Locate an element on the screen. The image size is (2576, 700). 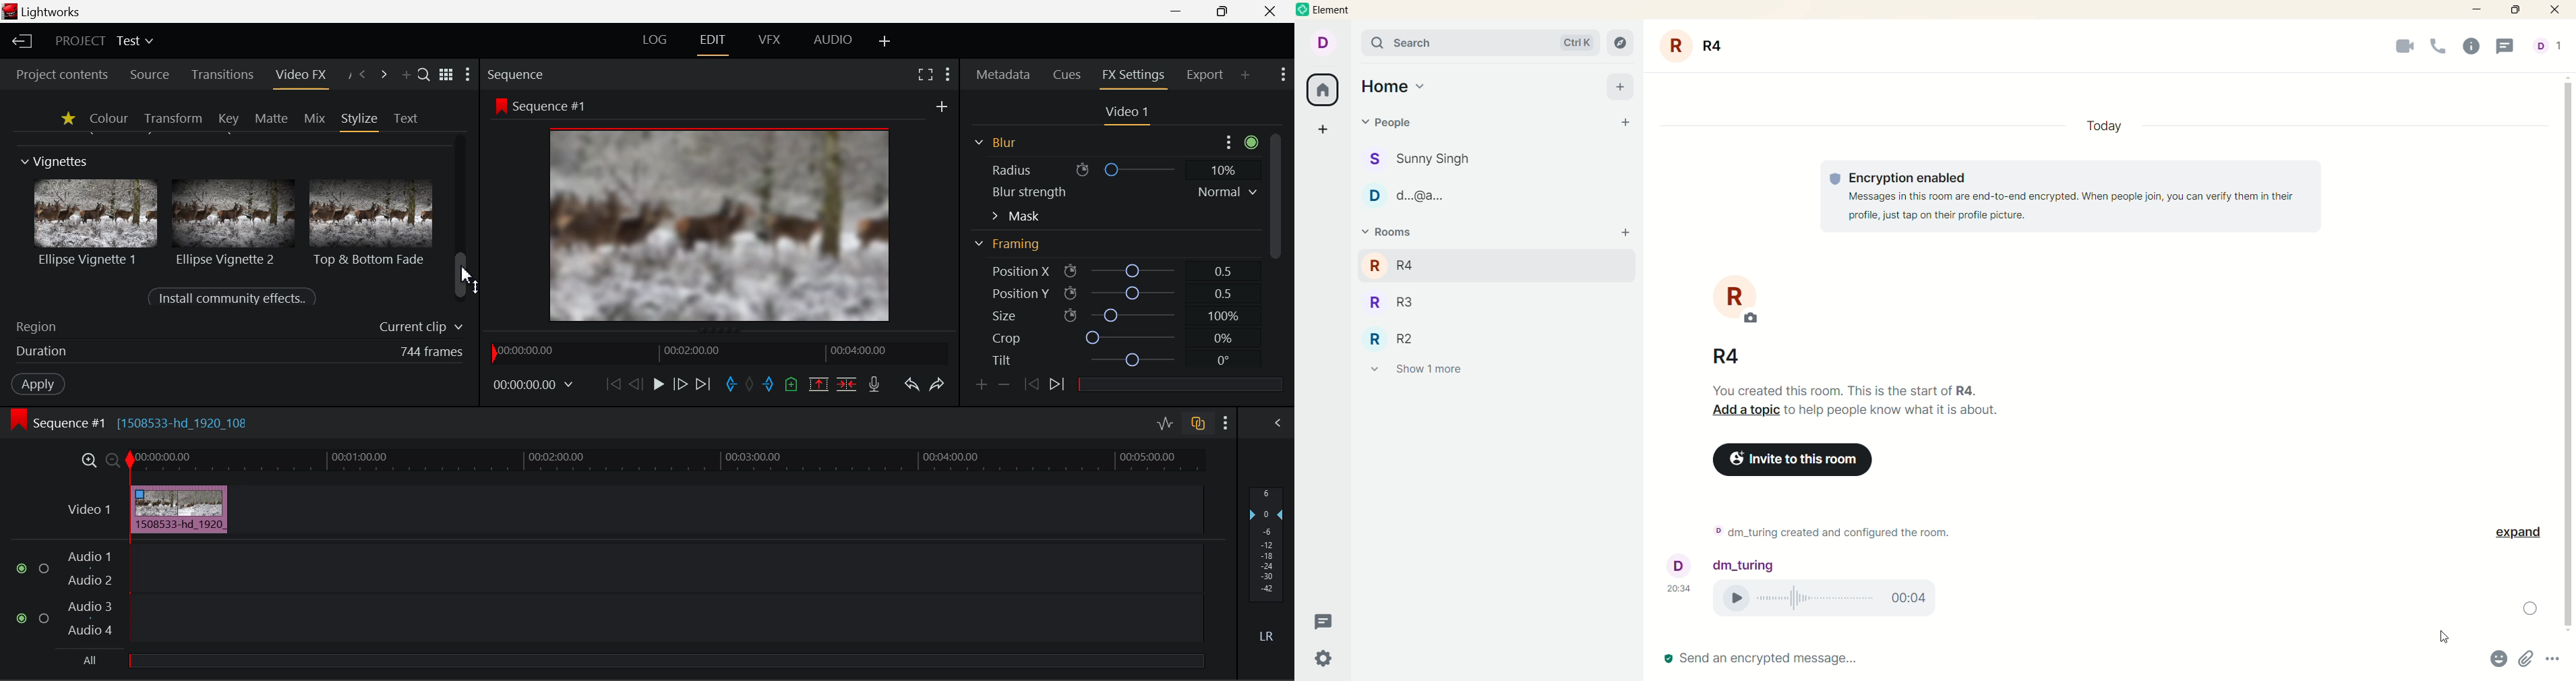
room info is located at coordinates (2475, 47).